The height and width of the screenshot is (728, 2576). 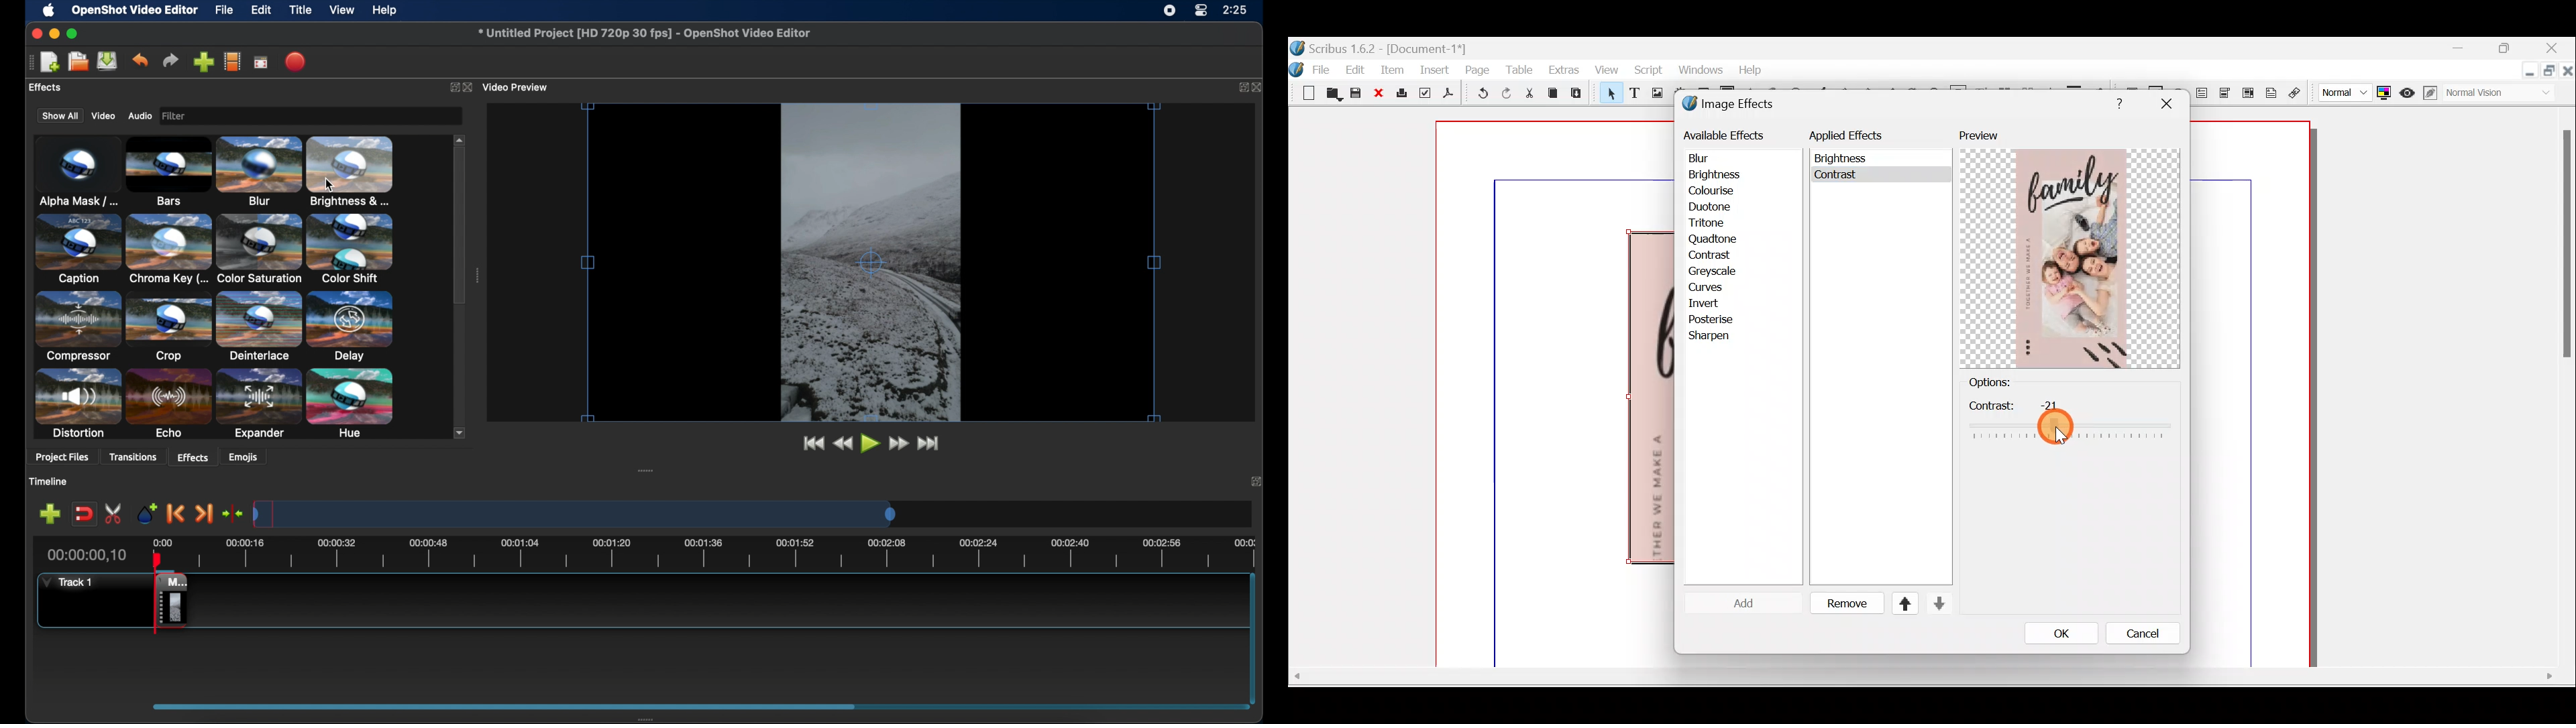 I want to click on color saturation, so click(x=258, y=249).